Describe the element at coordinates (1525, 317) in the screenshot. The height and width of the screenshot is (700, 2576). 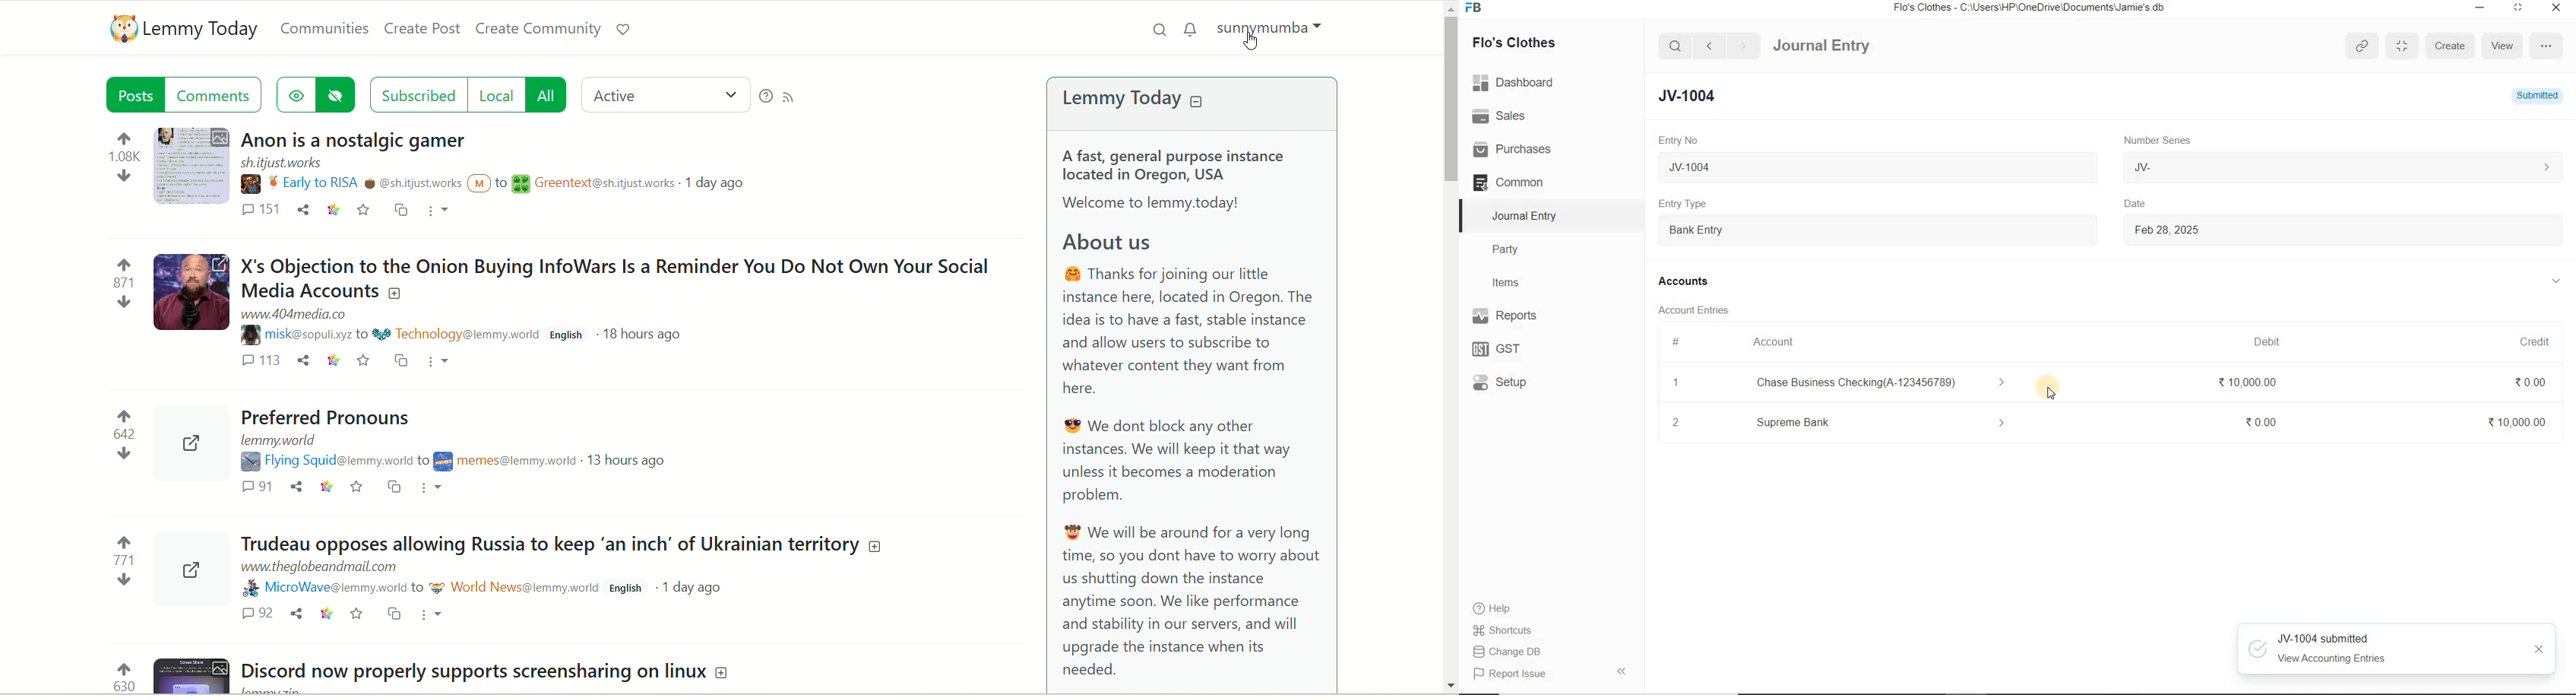
I see `Reports` at that location.